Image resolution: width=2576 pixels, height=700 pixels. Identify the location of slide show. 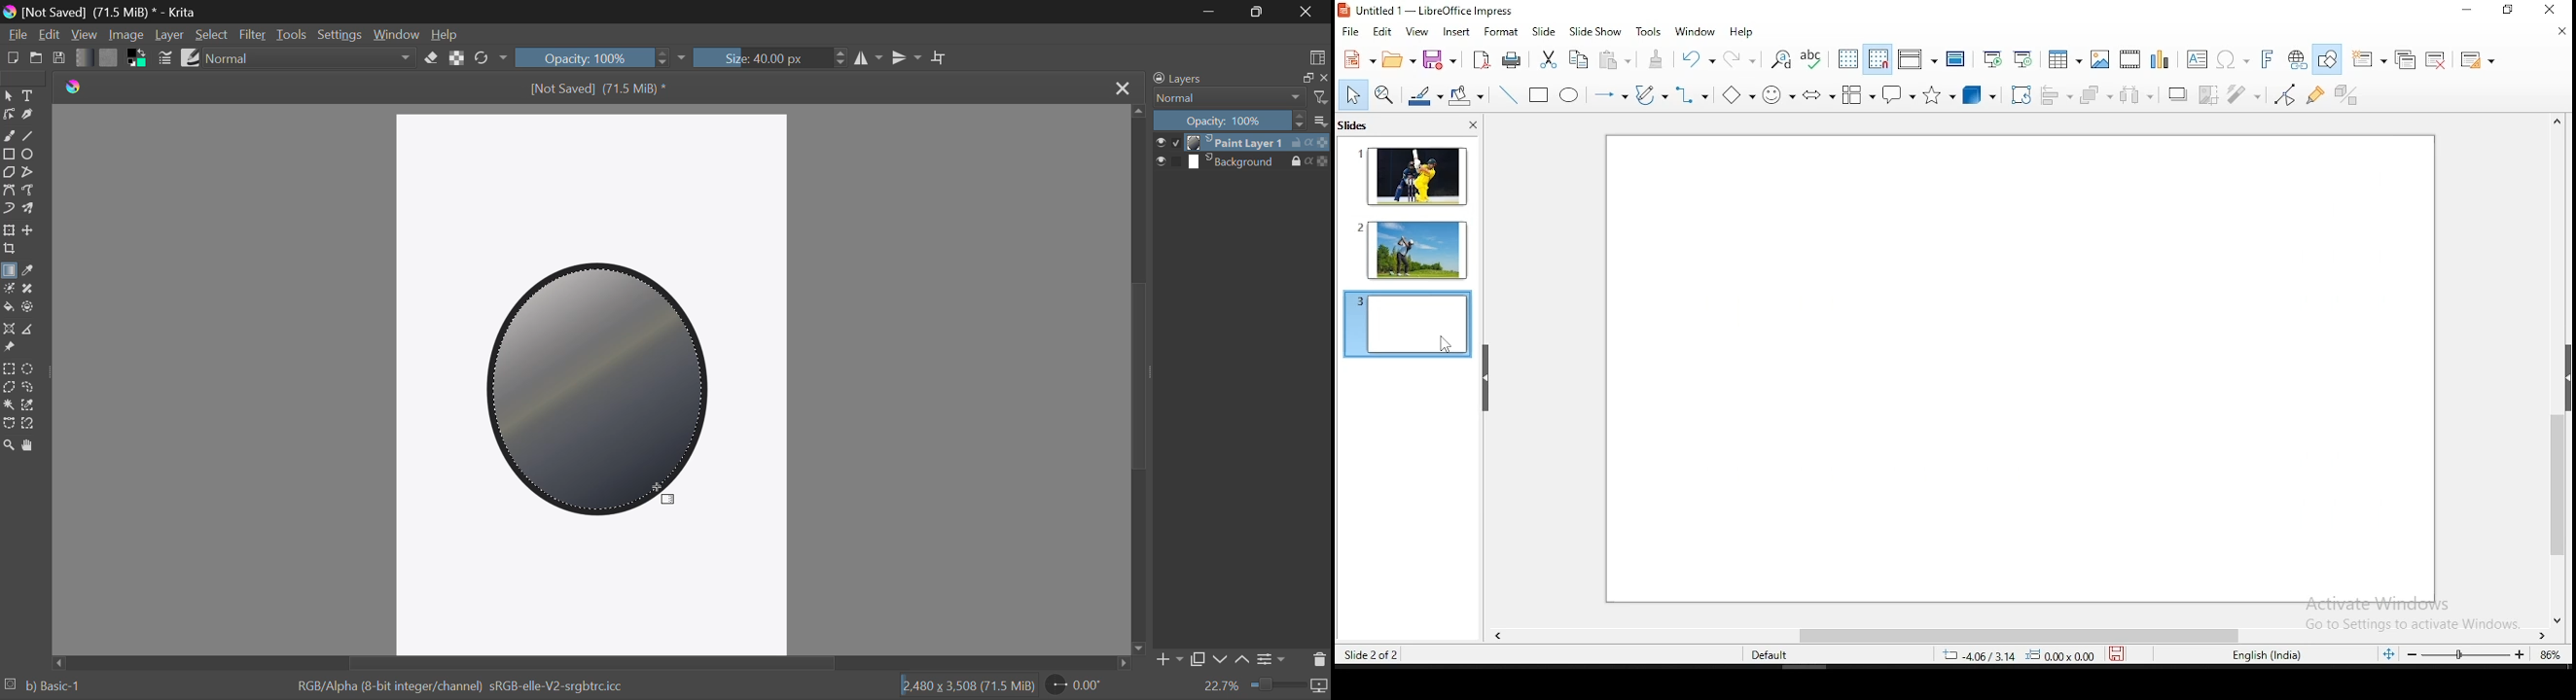
(1593, 31).